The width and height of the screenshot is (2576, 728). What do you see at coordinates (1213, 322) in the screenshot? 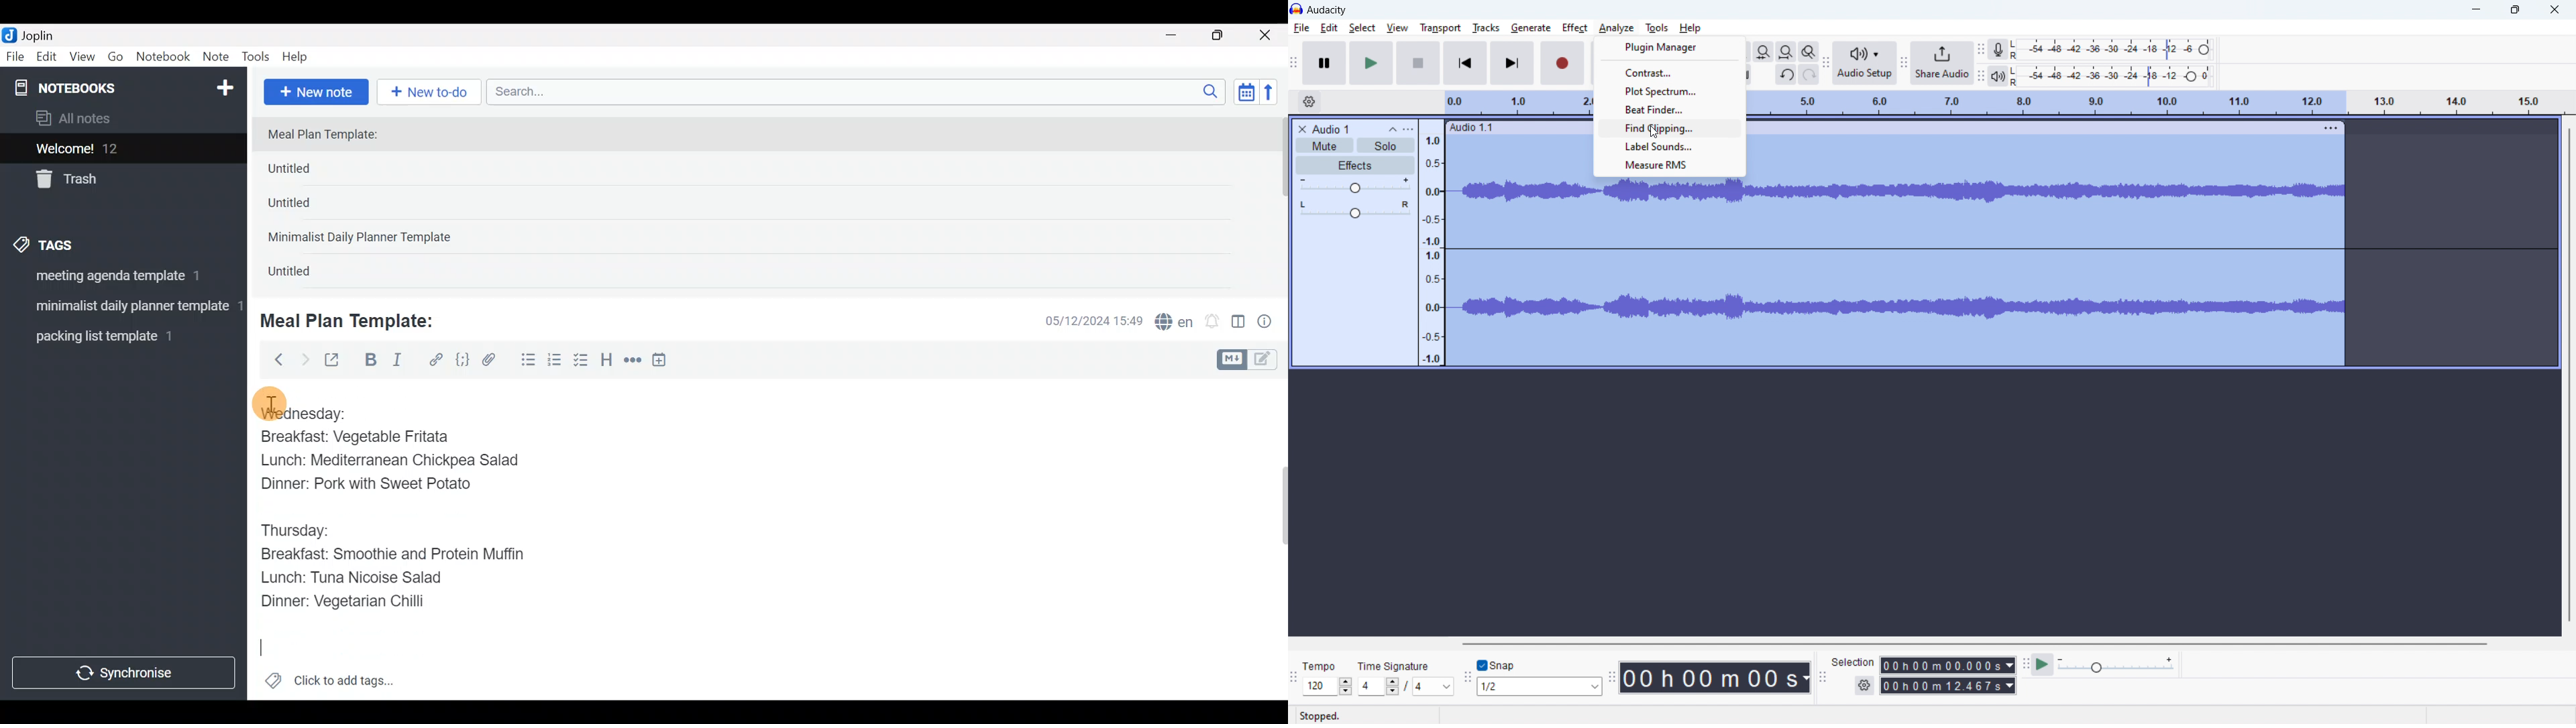
I see `Set alarm` at bounding box center [1213, 322].